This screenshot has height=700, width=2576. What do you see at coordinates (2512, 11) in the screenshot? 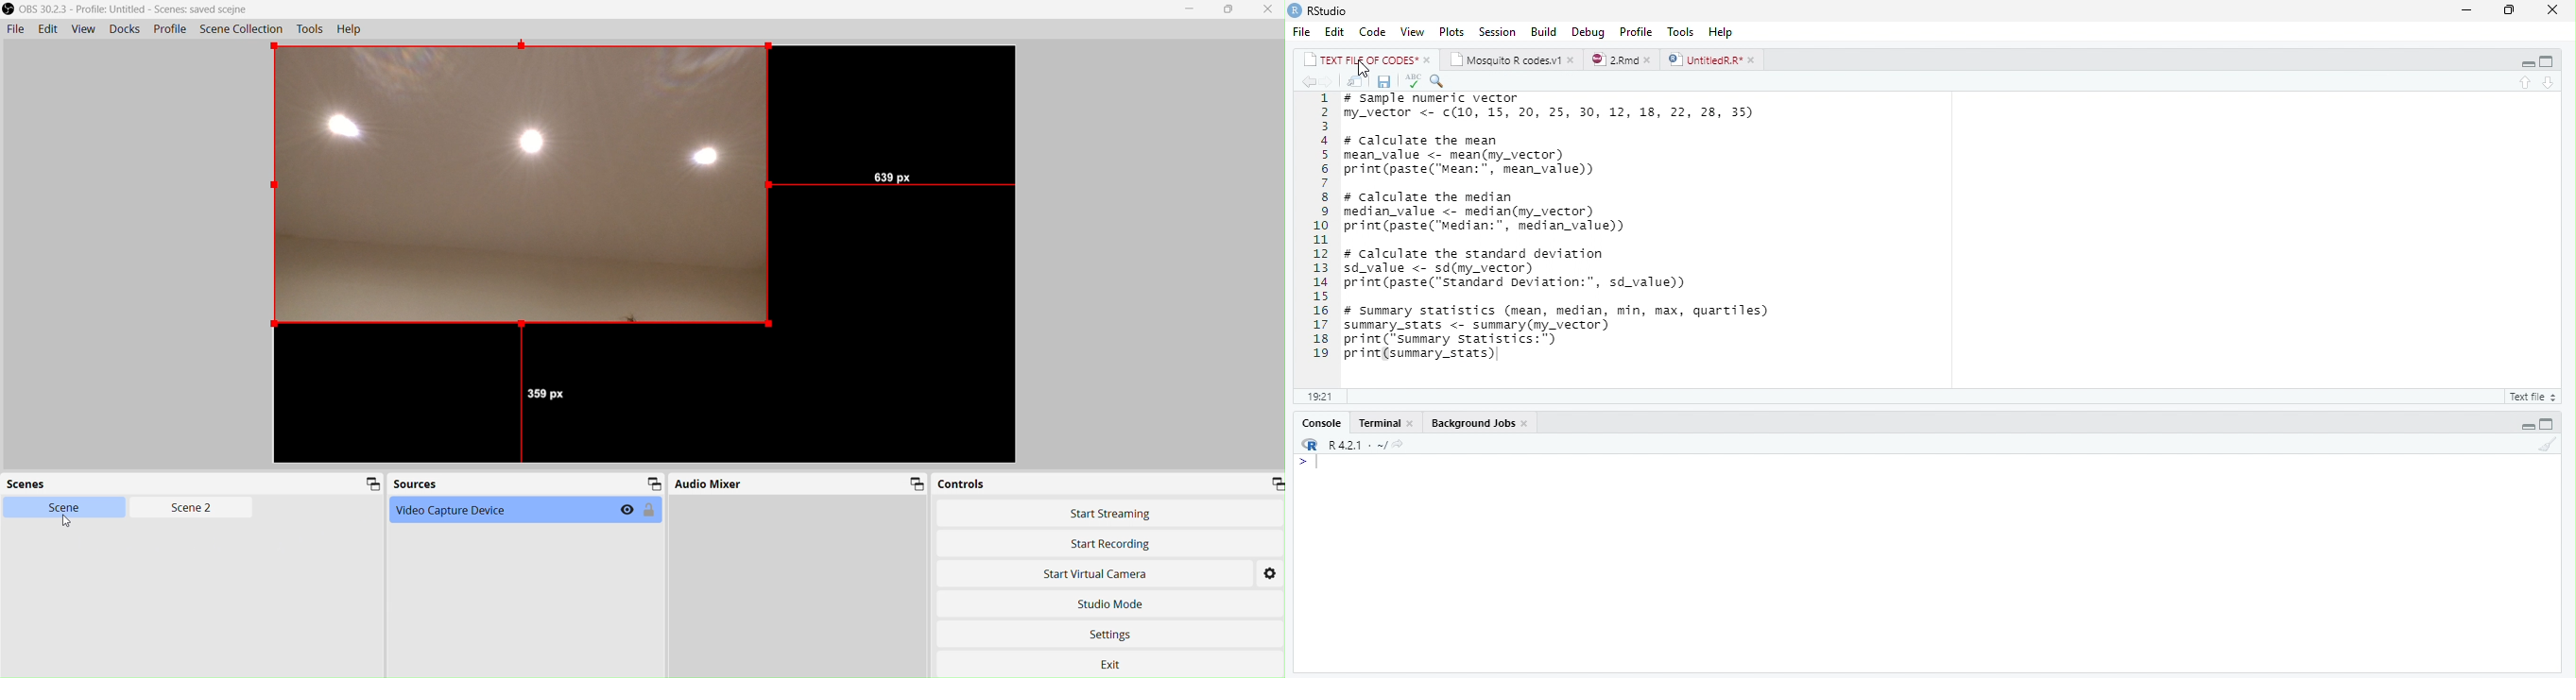
I see `maximize` at bounding box center [2512, 11].